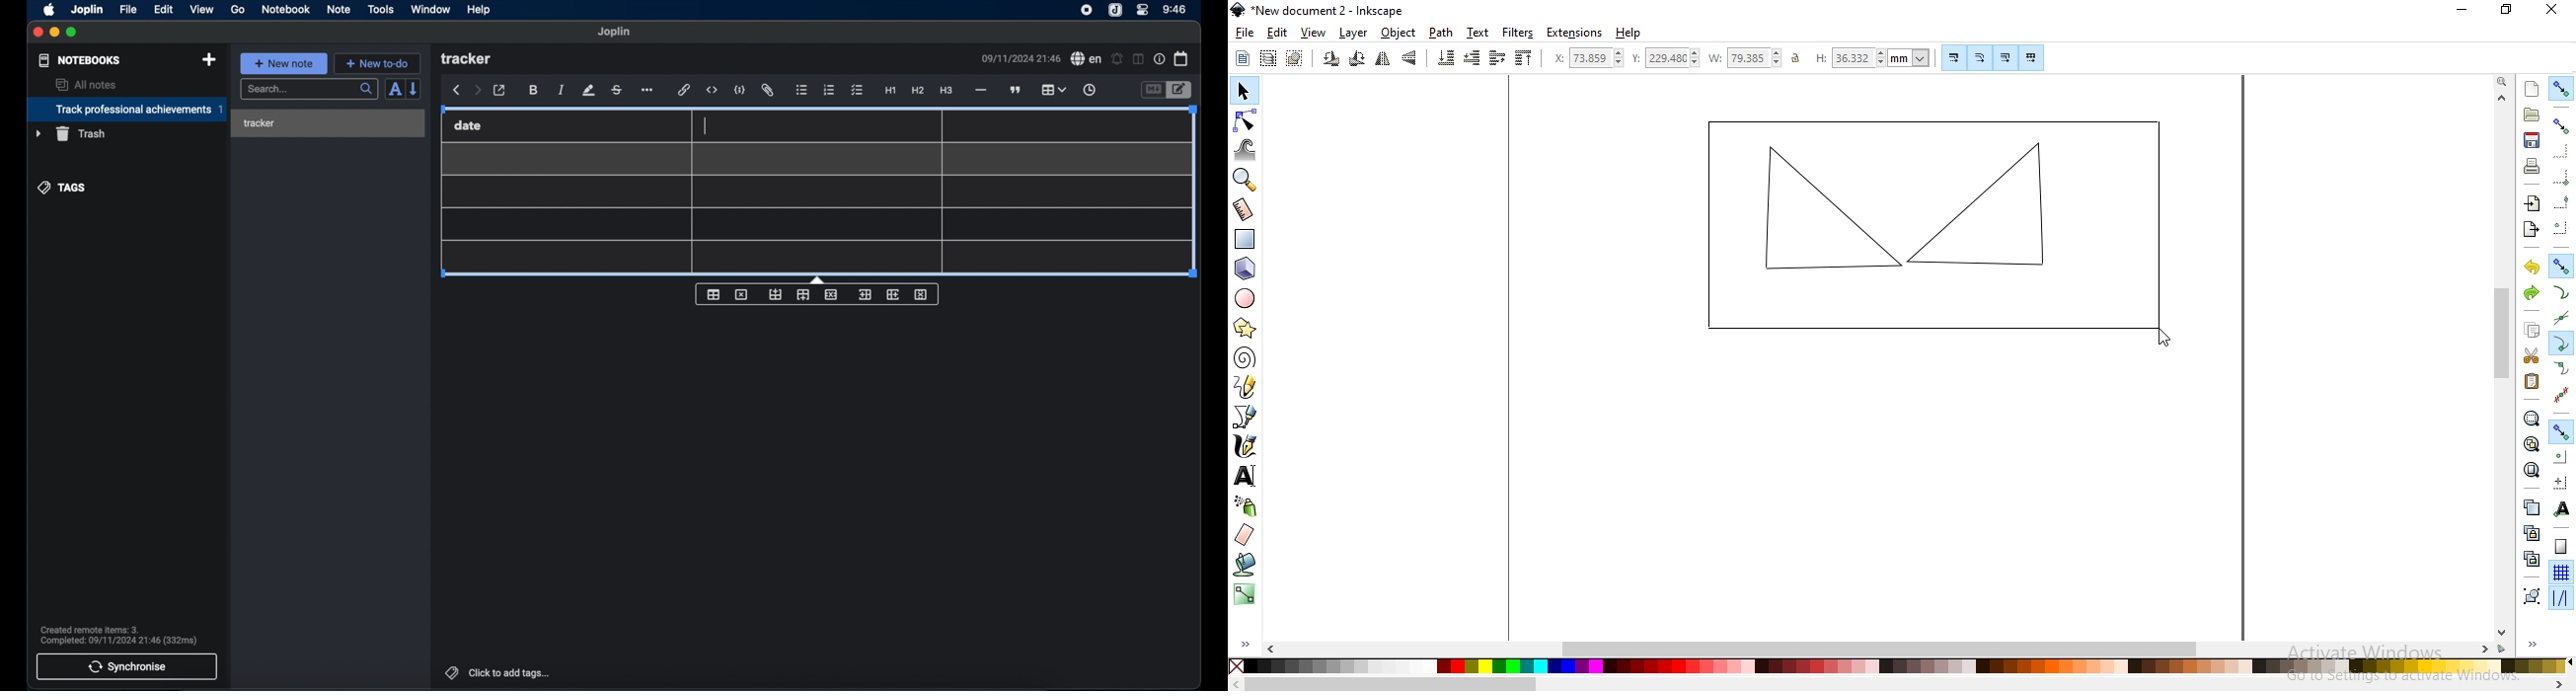  What do you see at coordinates (283, 63) in the screenshot?
I see `new note` at bounding box center [283, 63].